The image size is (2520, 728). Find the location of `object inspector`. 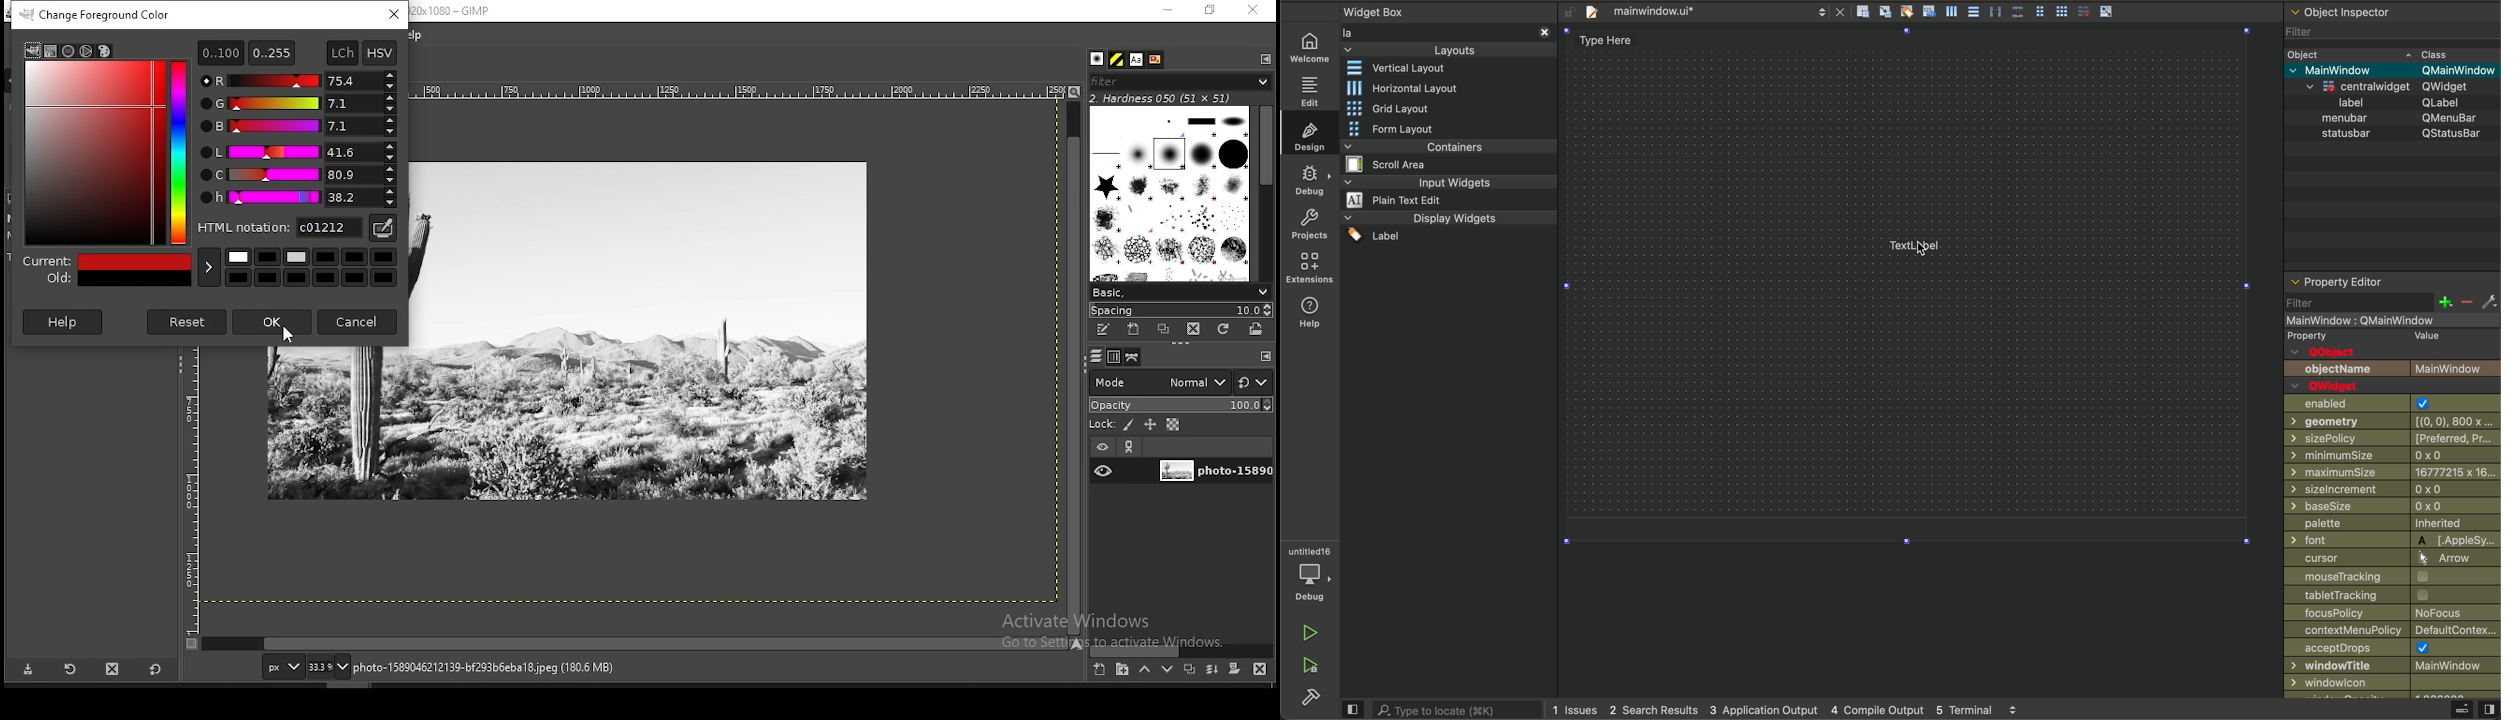

object inspector is located at coordinates (2393, 24).